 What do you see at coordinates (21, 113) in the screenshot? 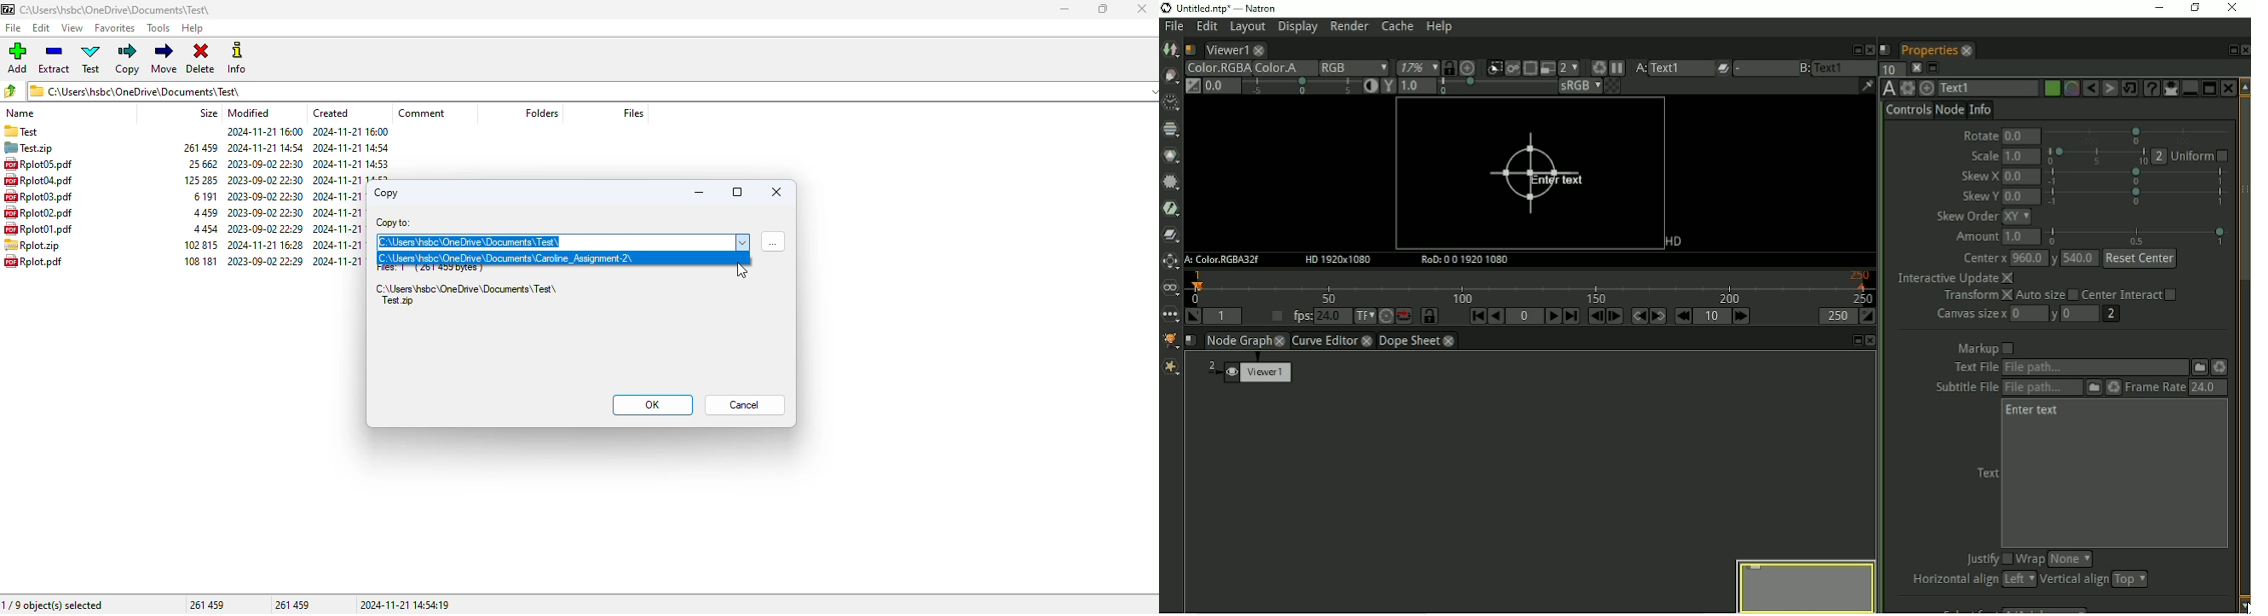
I see `name` at bounding box center [21, 113].